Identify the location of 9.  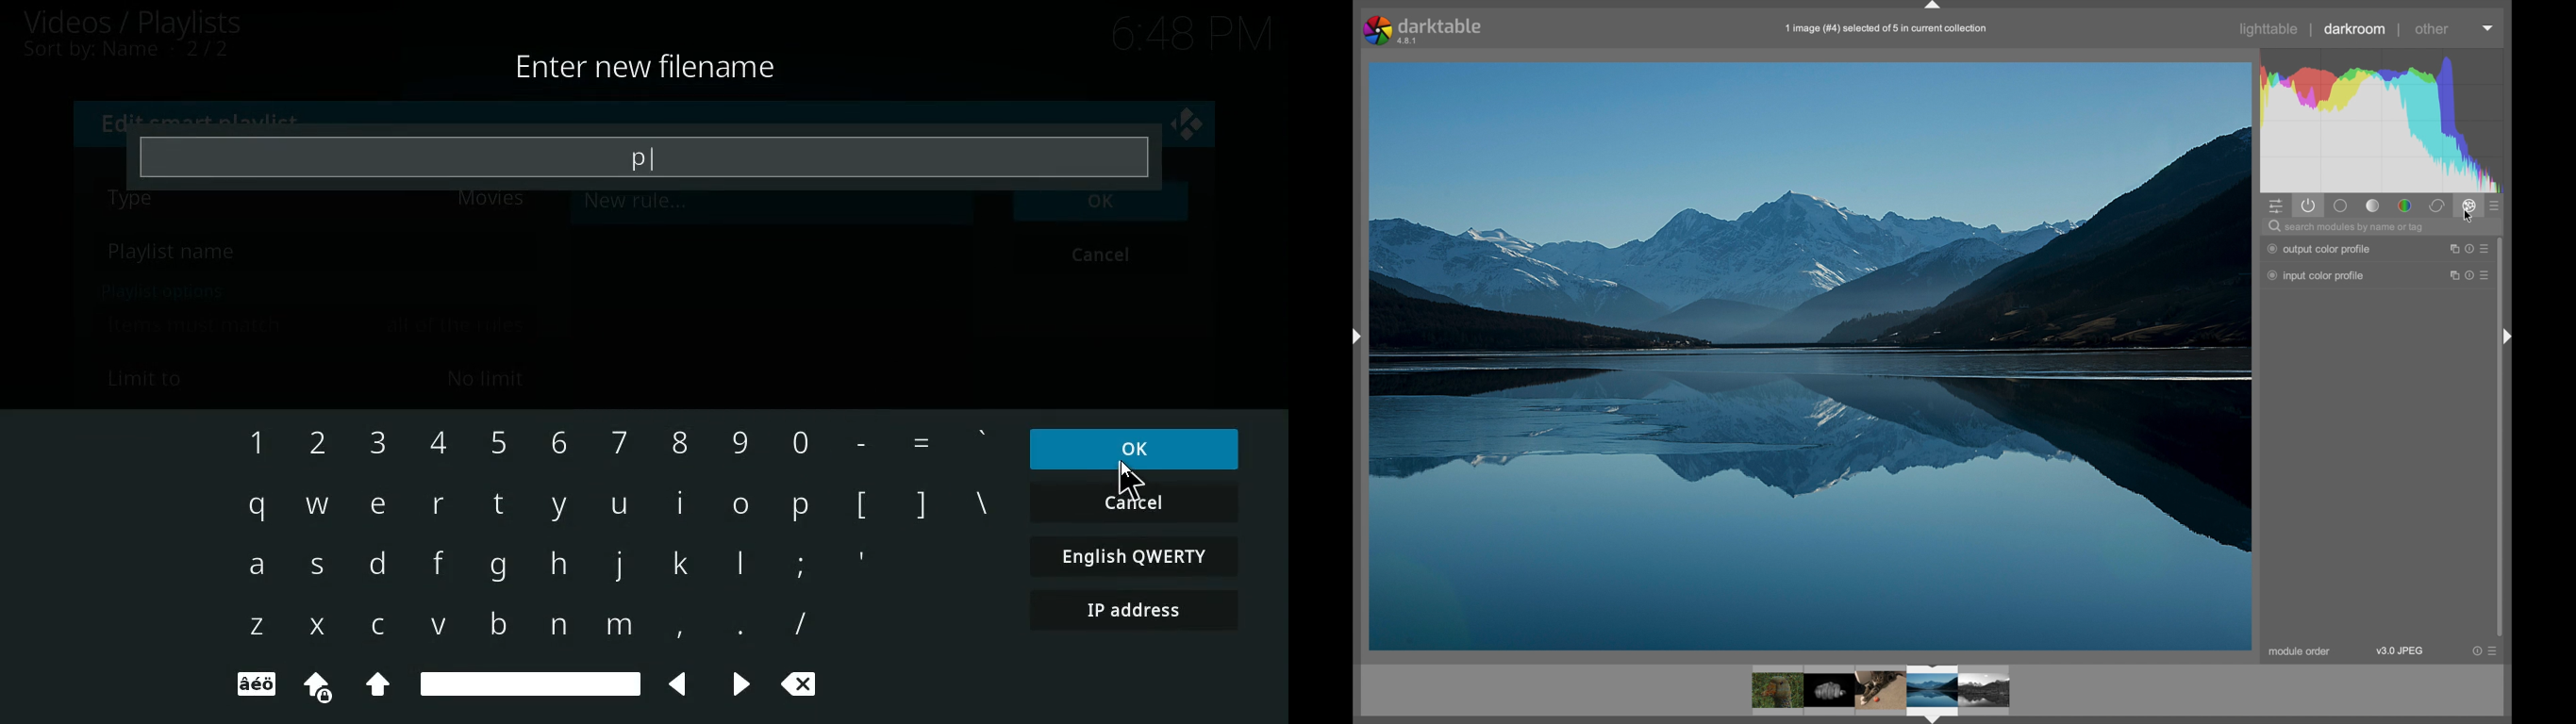
(740, 438).